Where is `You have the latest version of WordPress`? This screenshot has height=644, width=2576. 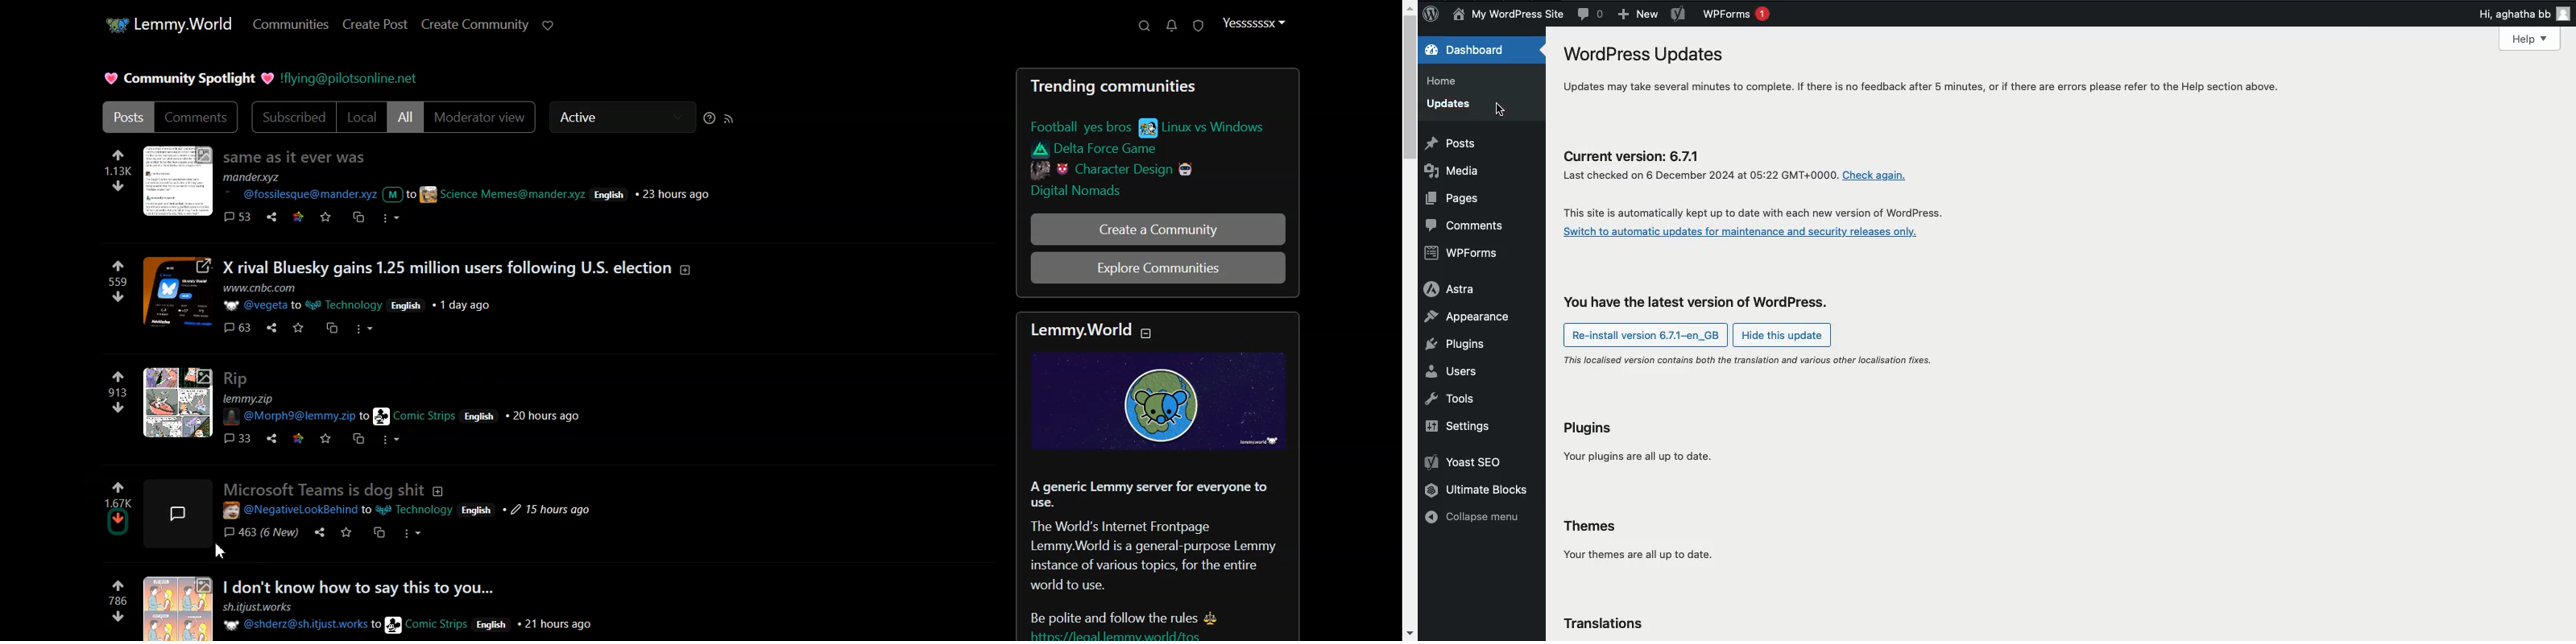 You have the latest version of WordPress is located at coordinates (1705, 304).